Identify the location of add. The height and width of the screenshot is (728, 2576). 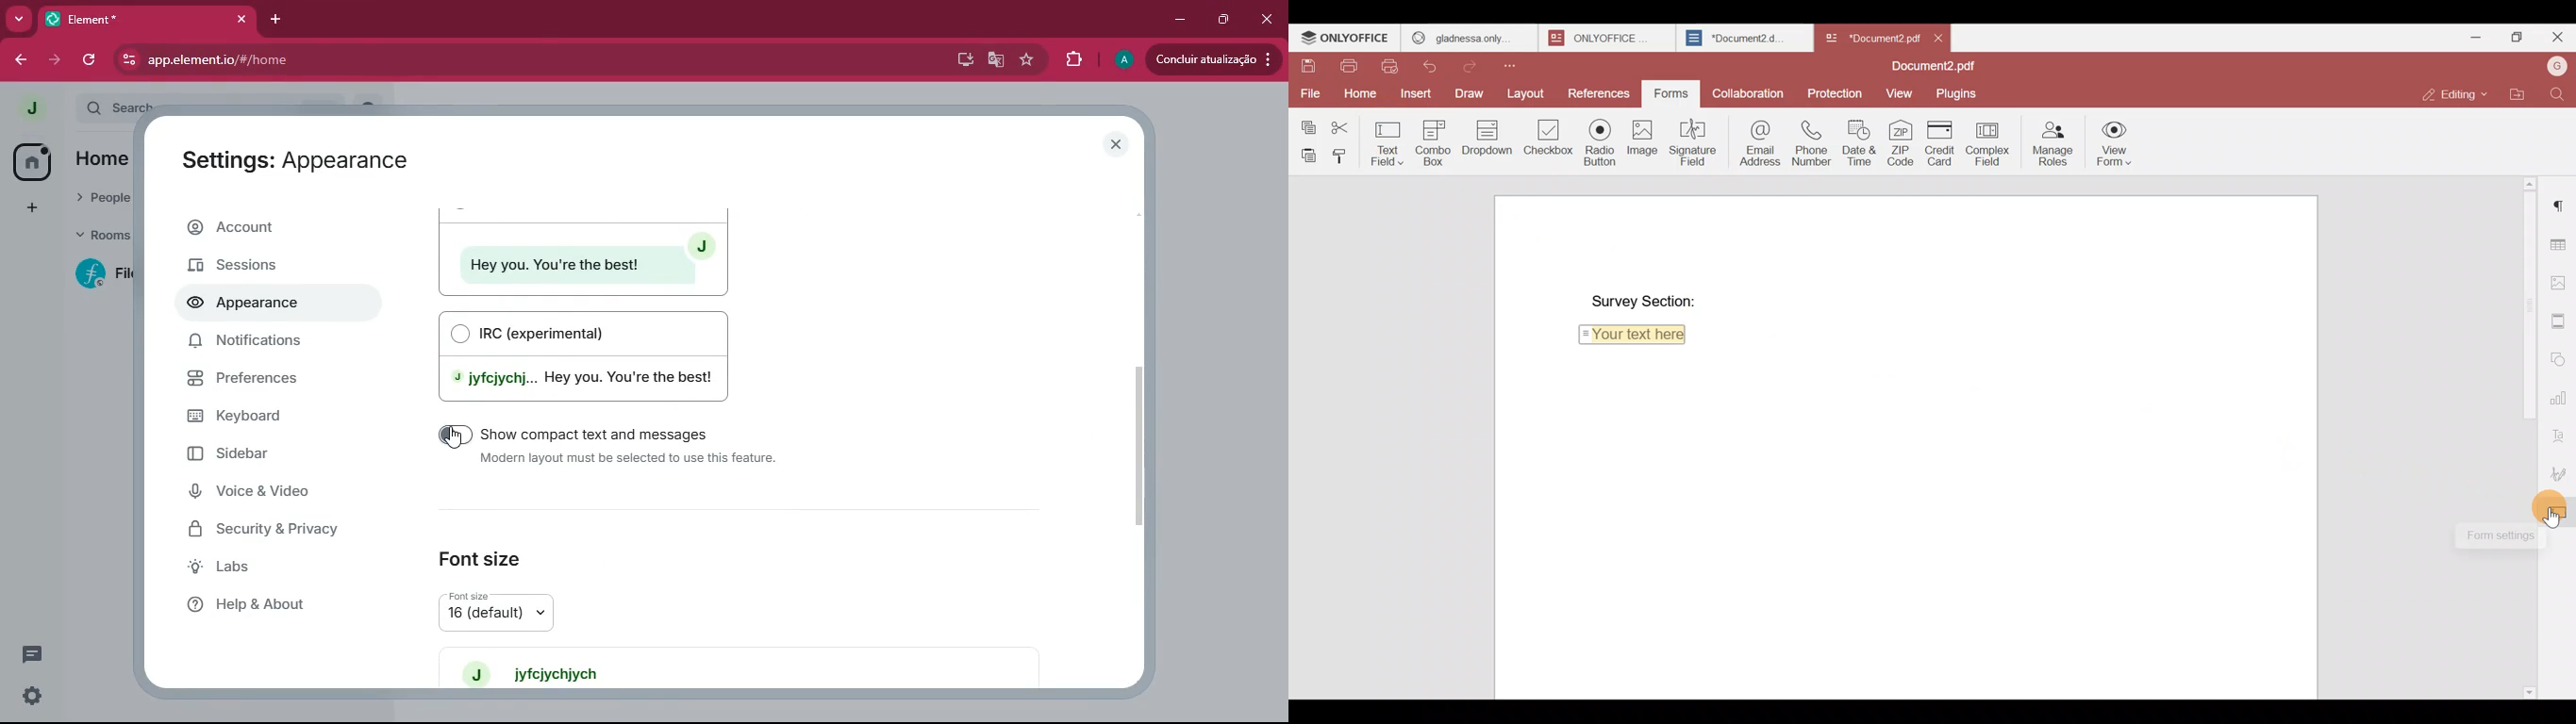
(27, 207).